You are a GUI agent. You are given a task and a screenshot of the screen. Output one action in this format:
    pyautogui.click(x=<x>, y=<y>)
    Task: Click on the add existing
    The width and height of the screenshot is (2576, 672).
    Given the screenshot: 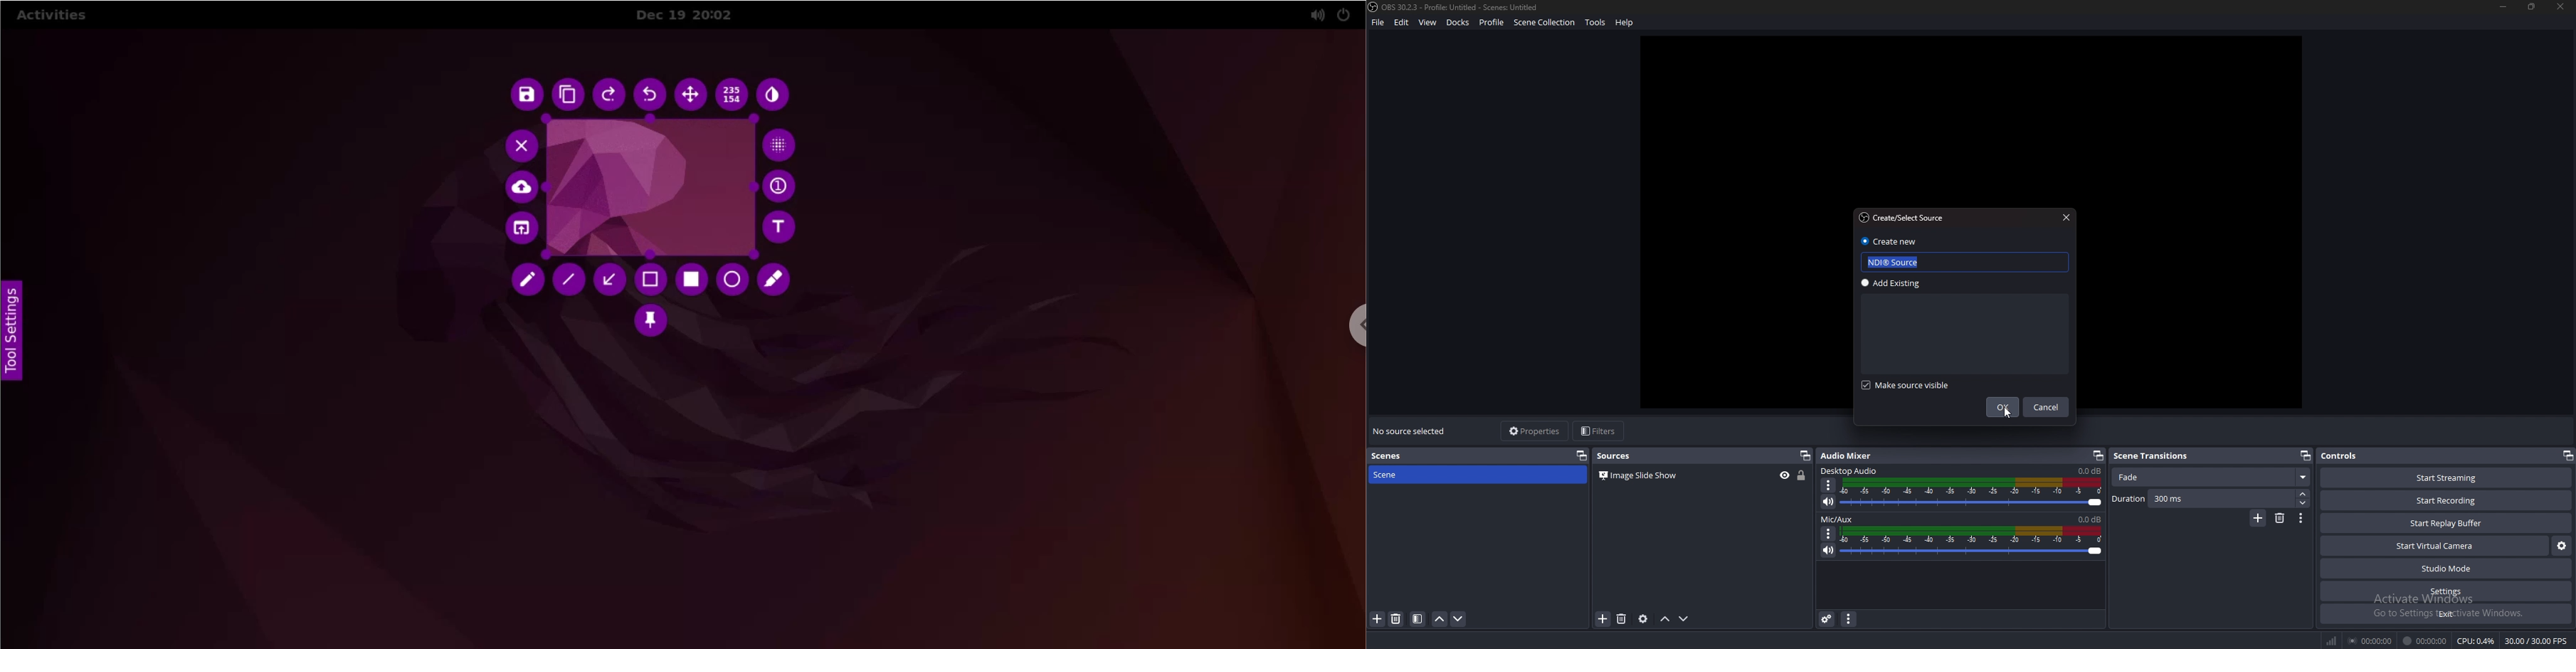 What is the action you would take?
    pyautogui.click(x=1900, y=283)
    